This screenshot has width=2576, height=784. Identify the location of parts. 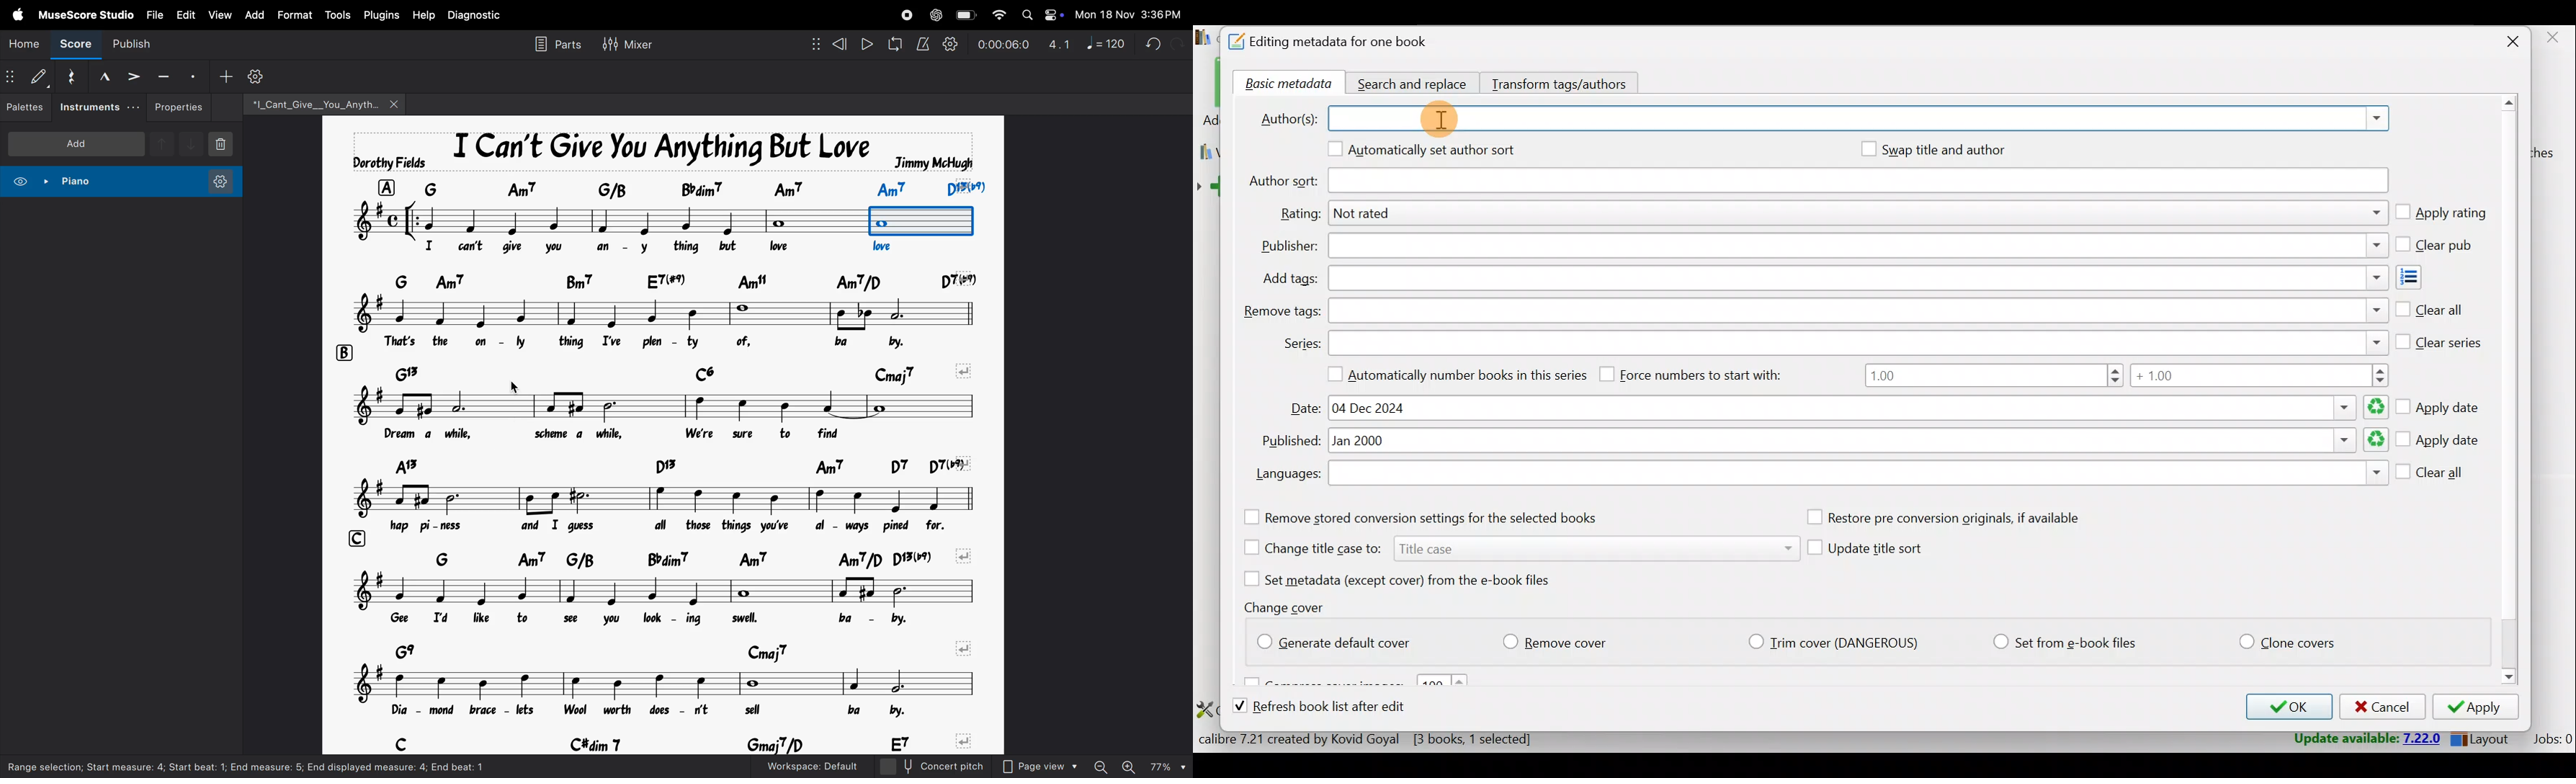
(556, 44).